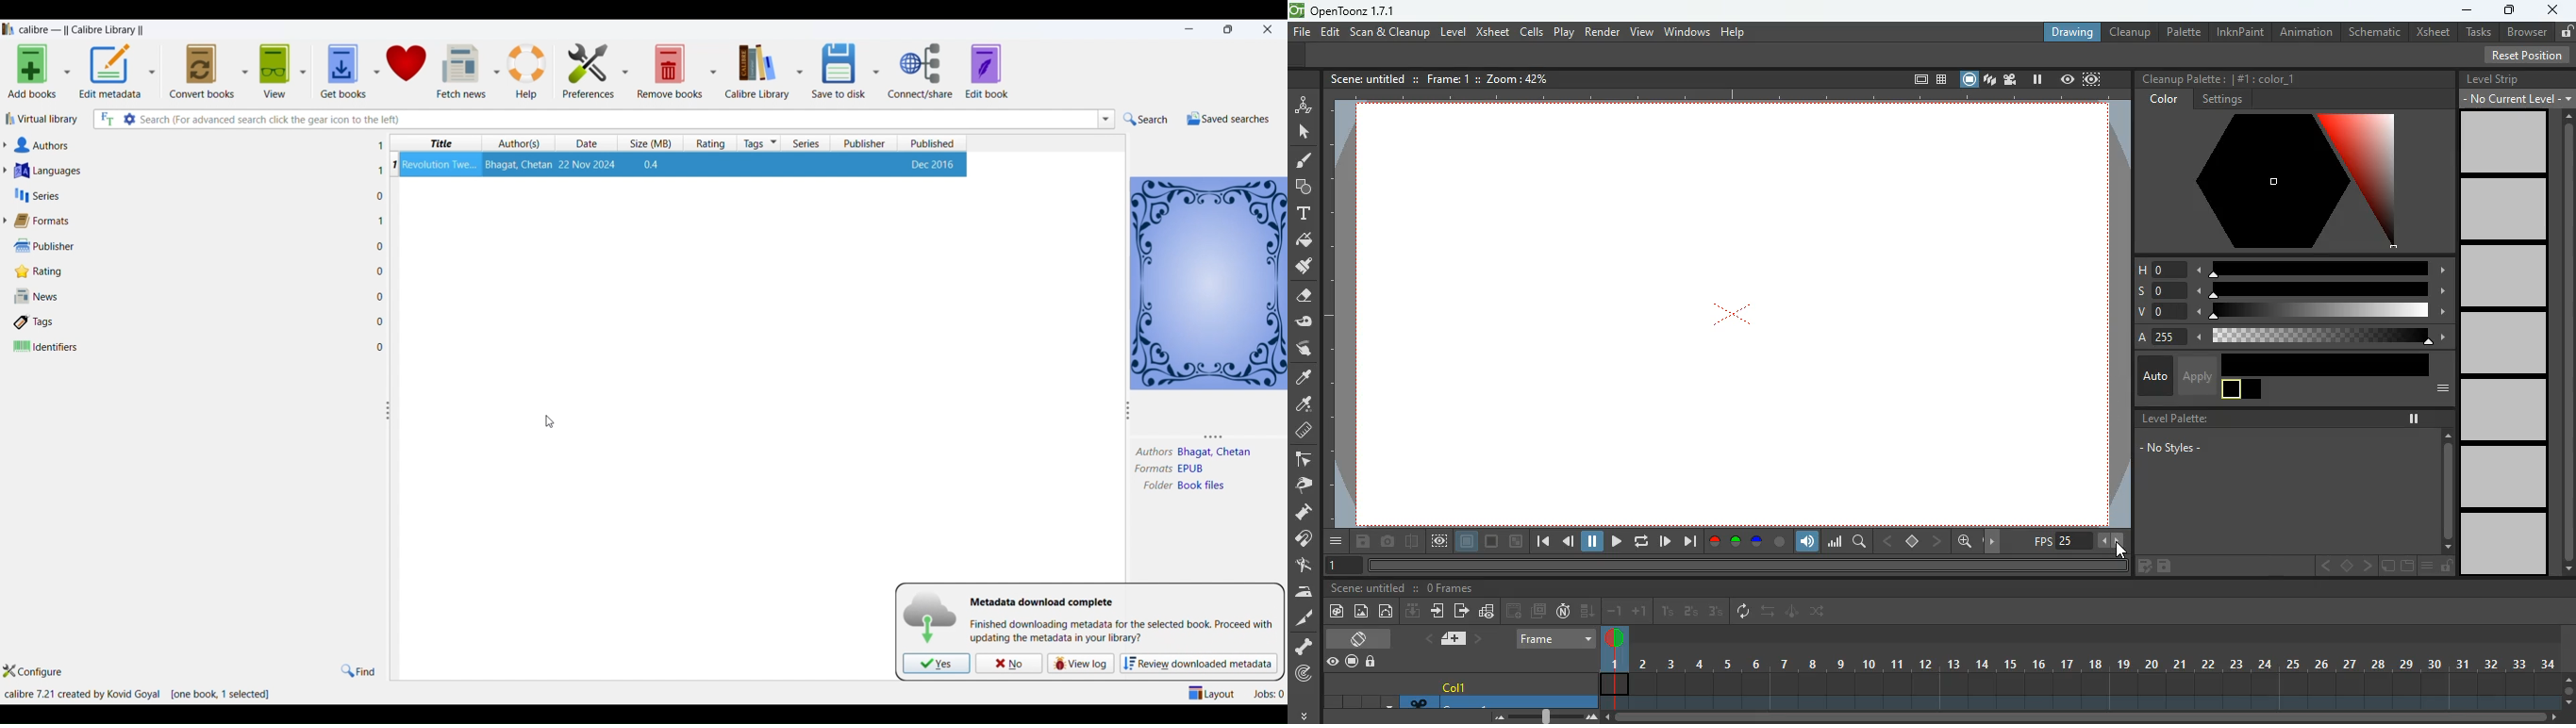 The height and width of the screenshot is (728, 2576). Describe the element at coordinates (923, 71) in the screenshot. I see `Connect/share` at that location.